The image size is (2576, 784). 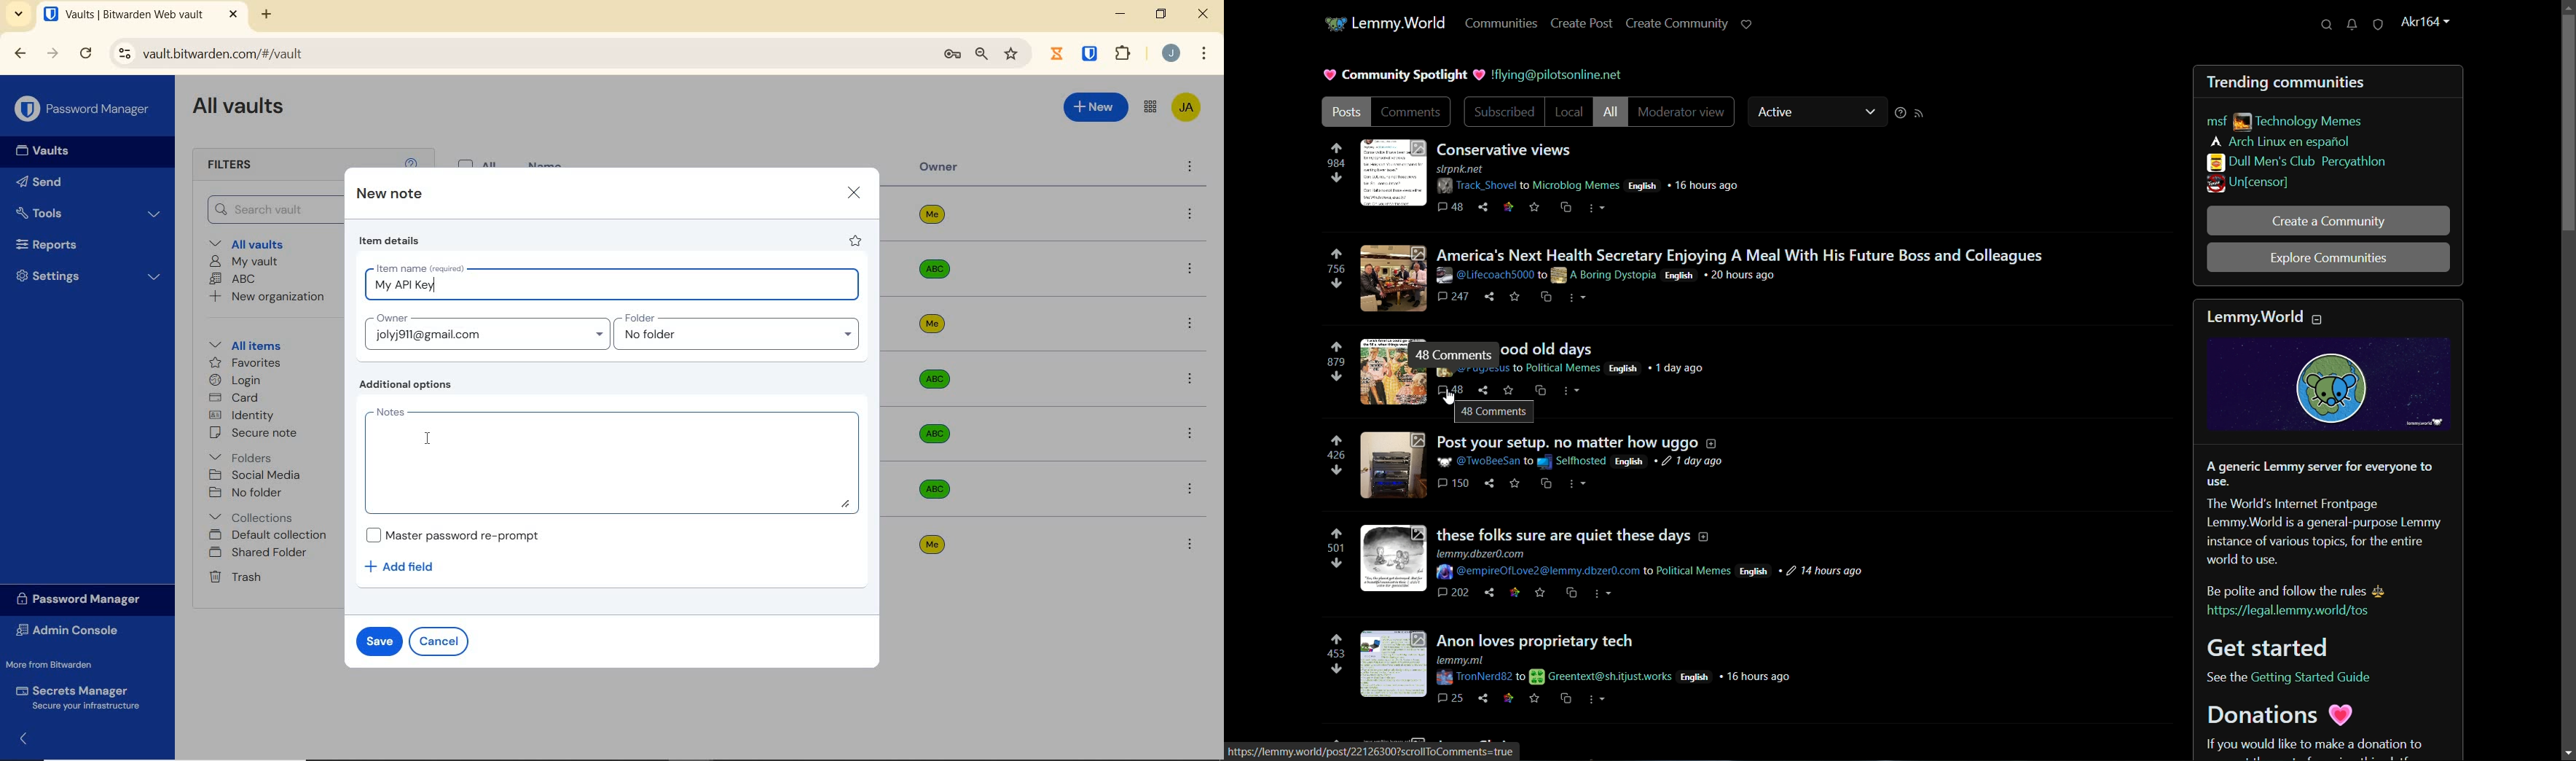 What do you see at coordinates (1190, 326) in the screenshot?
I see `more options` at bounding box center [1190, 326].